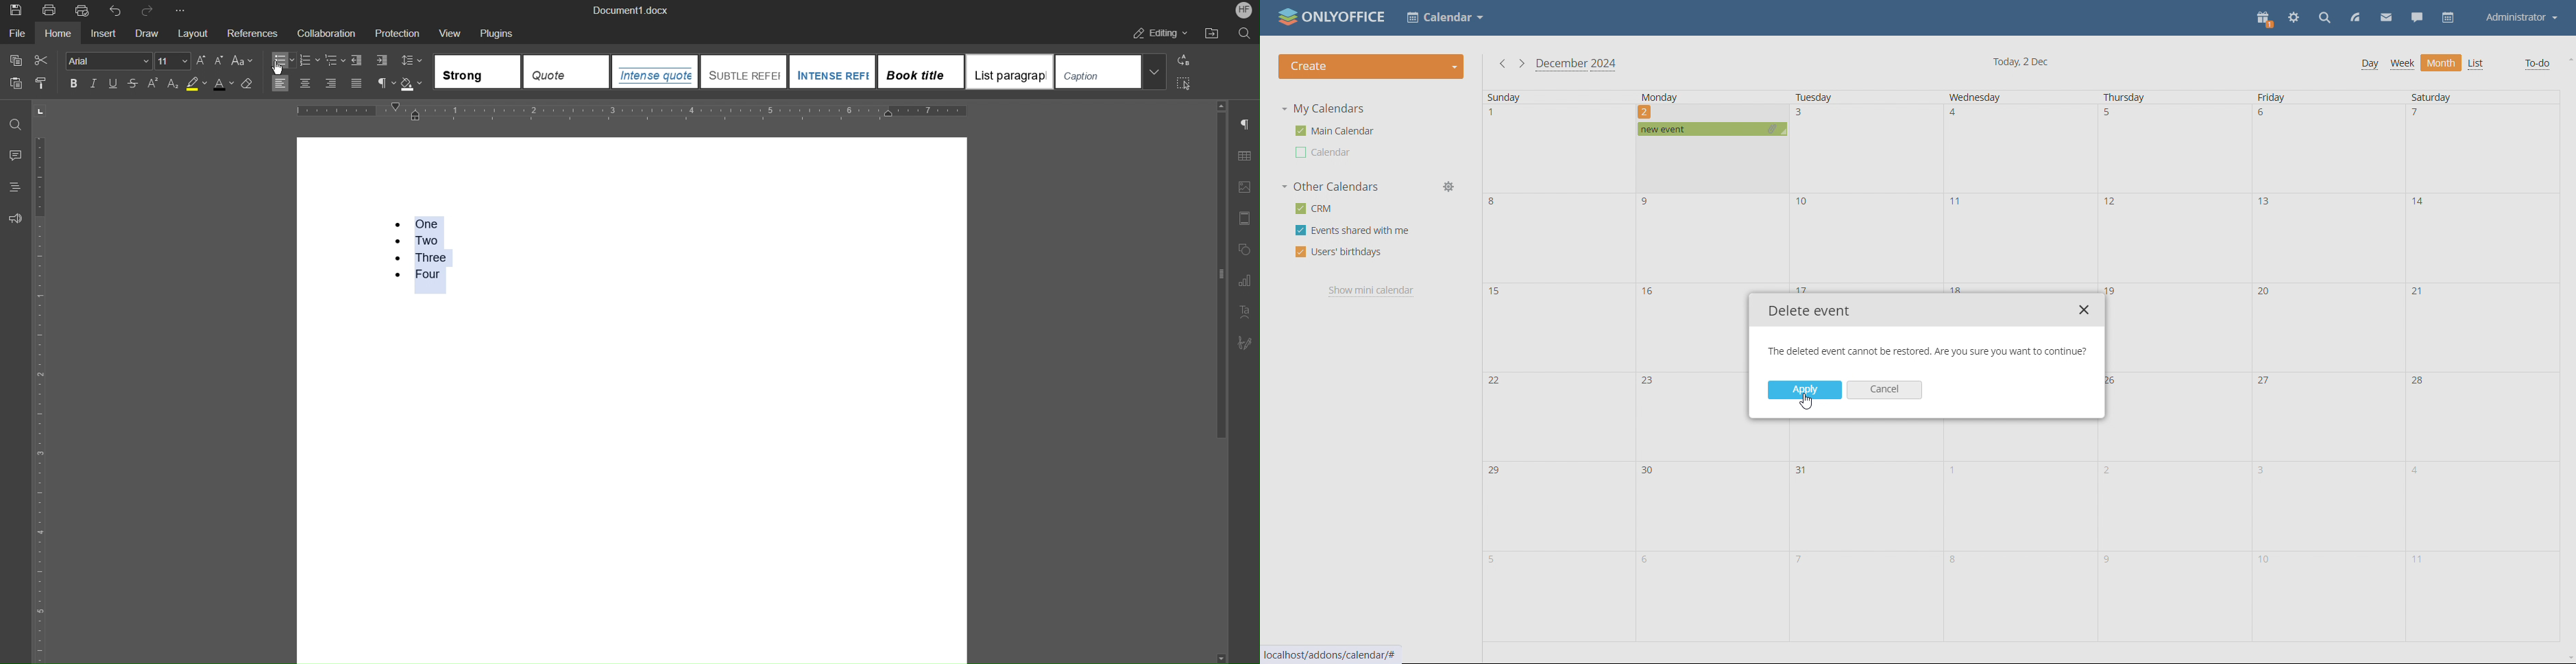  I want to click on close, so click(2085, 310).